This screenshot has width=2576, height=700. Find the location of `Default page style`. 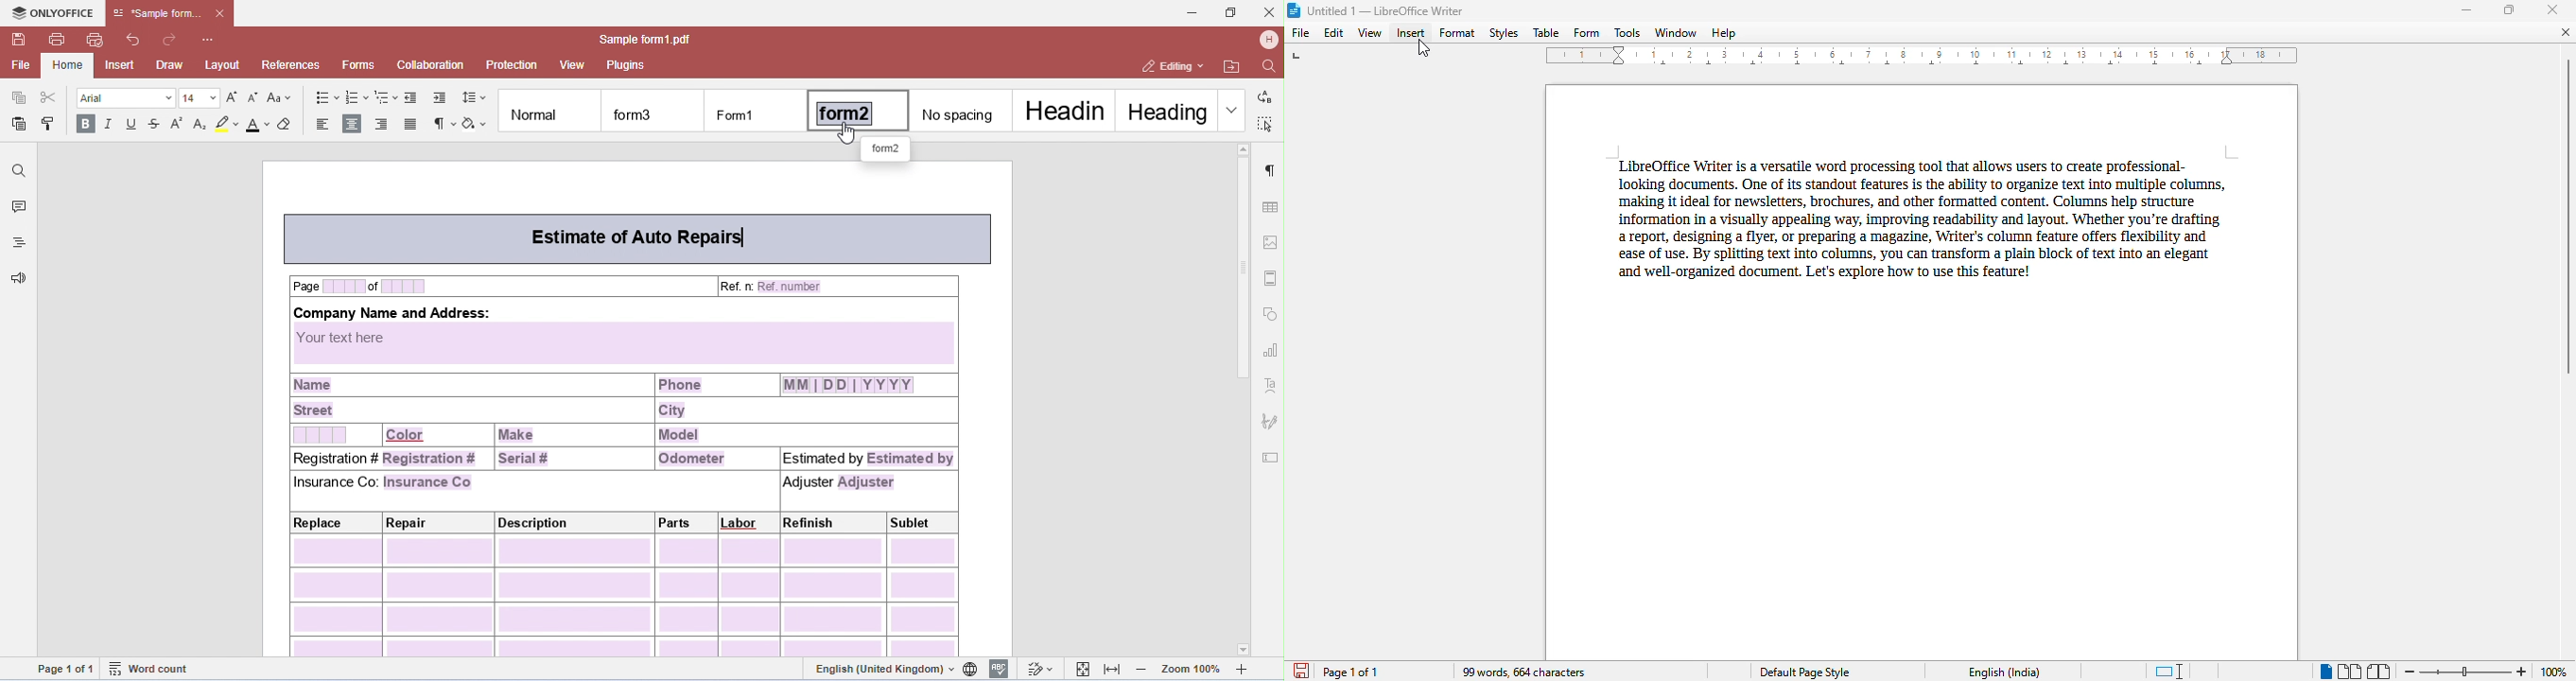

Default page style is located at coordinates (1804, 672).